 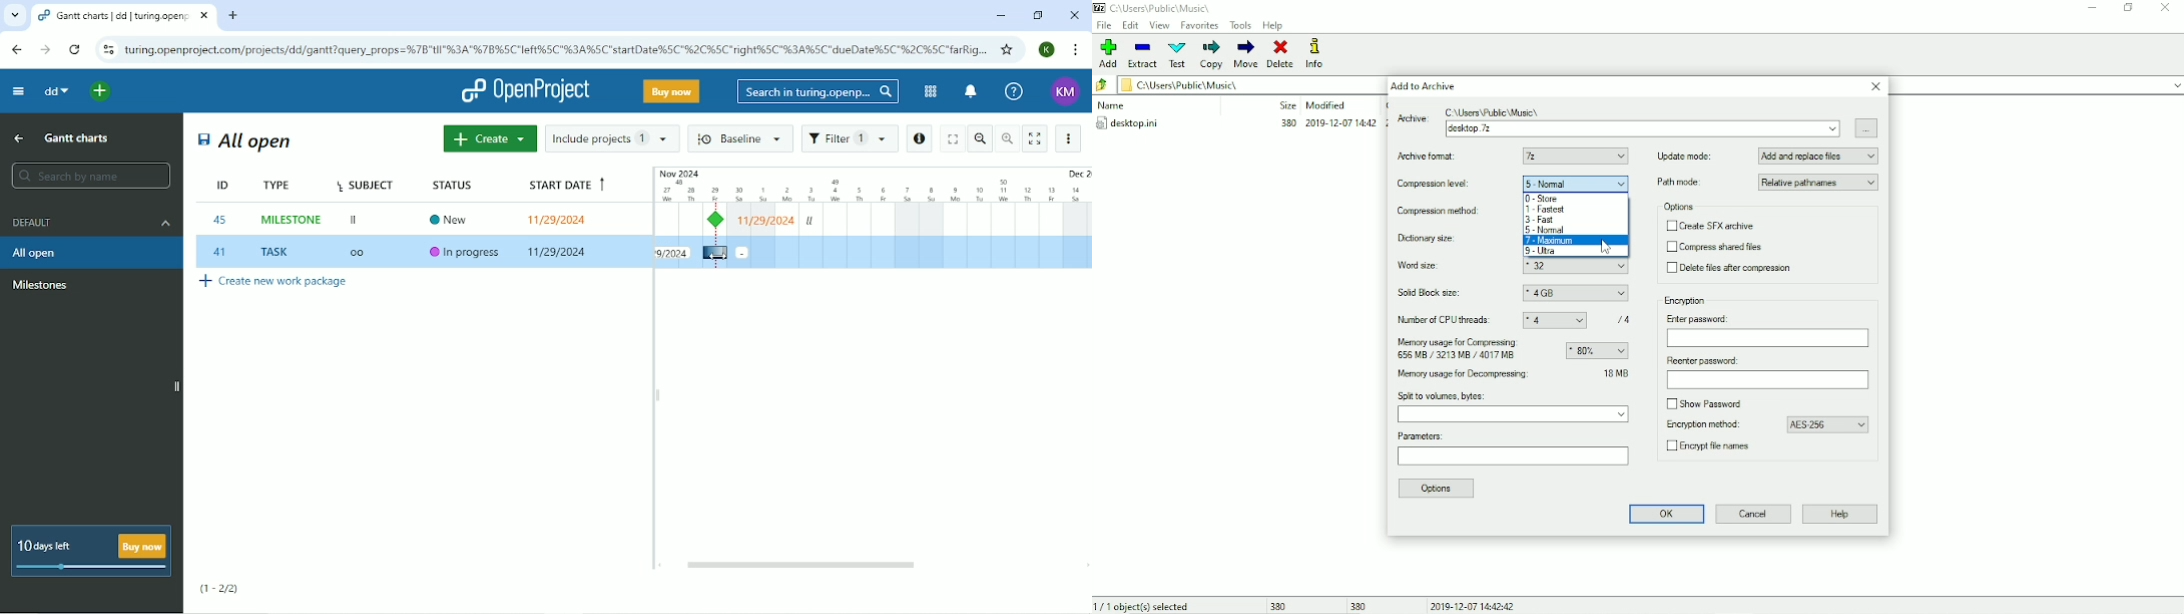 What do you see at coordinates (715, 255) in the screenshot?
I see `cursor` at bounding box center [715, 255].